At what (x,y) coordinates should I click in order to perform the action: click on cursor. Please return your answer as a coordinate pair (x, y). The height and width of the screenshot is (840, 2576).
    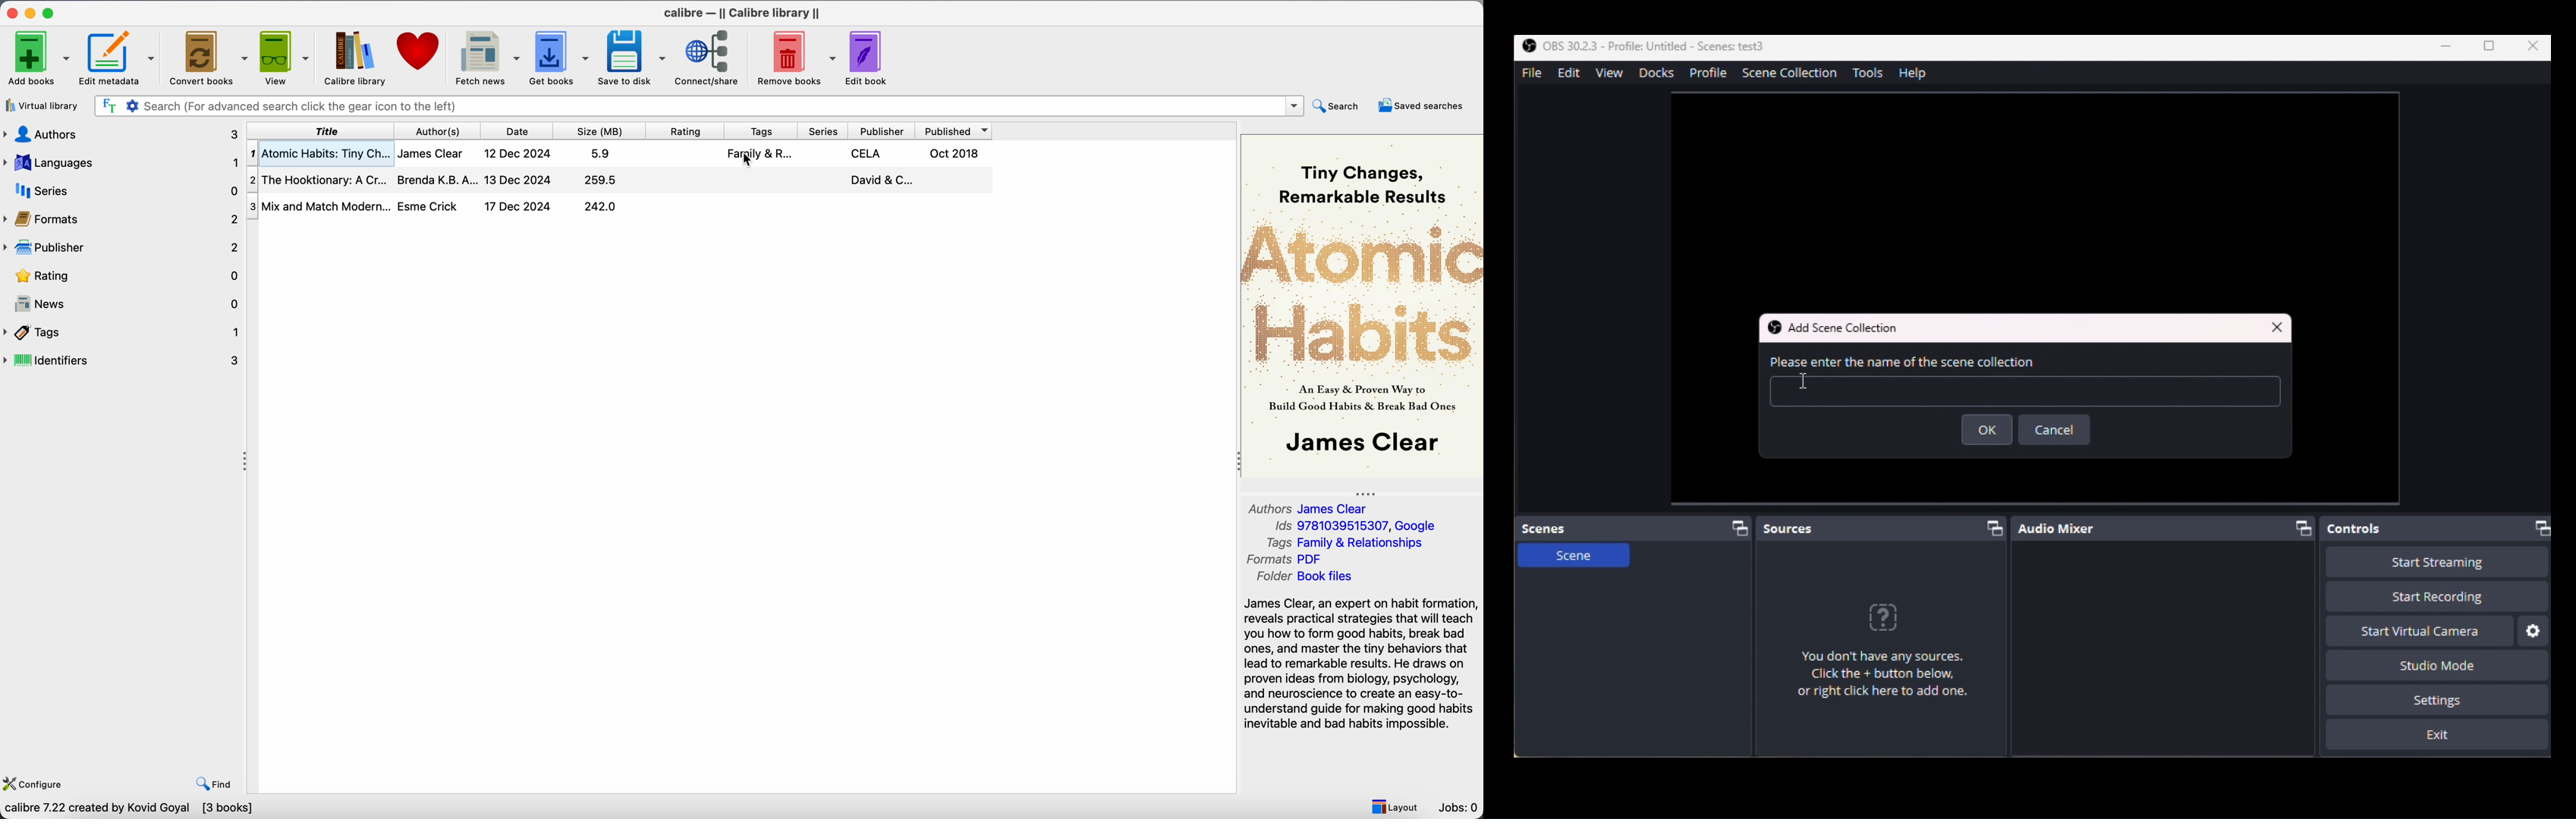
    Looking at the image, I should click on (748, 162).